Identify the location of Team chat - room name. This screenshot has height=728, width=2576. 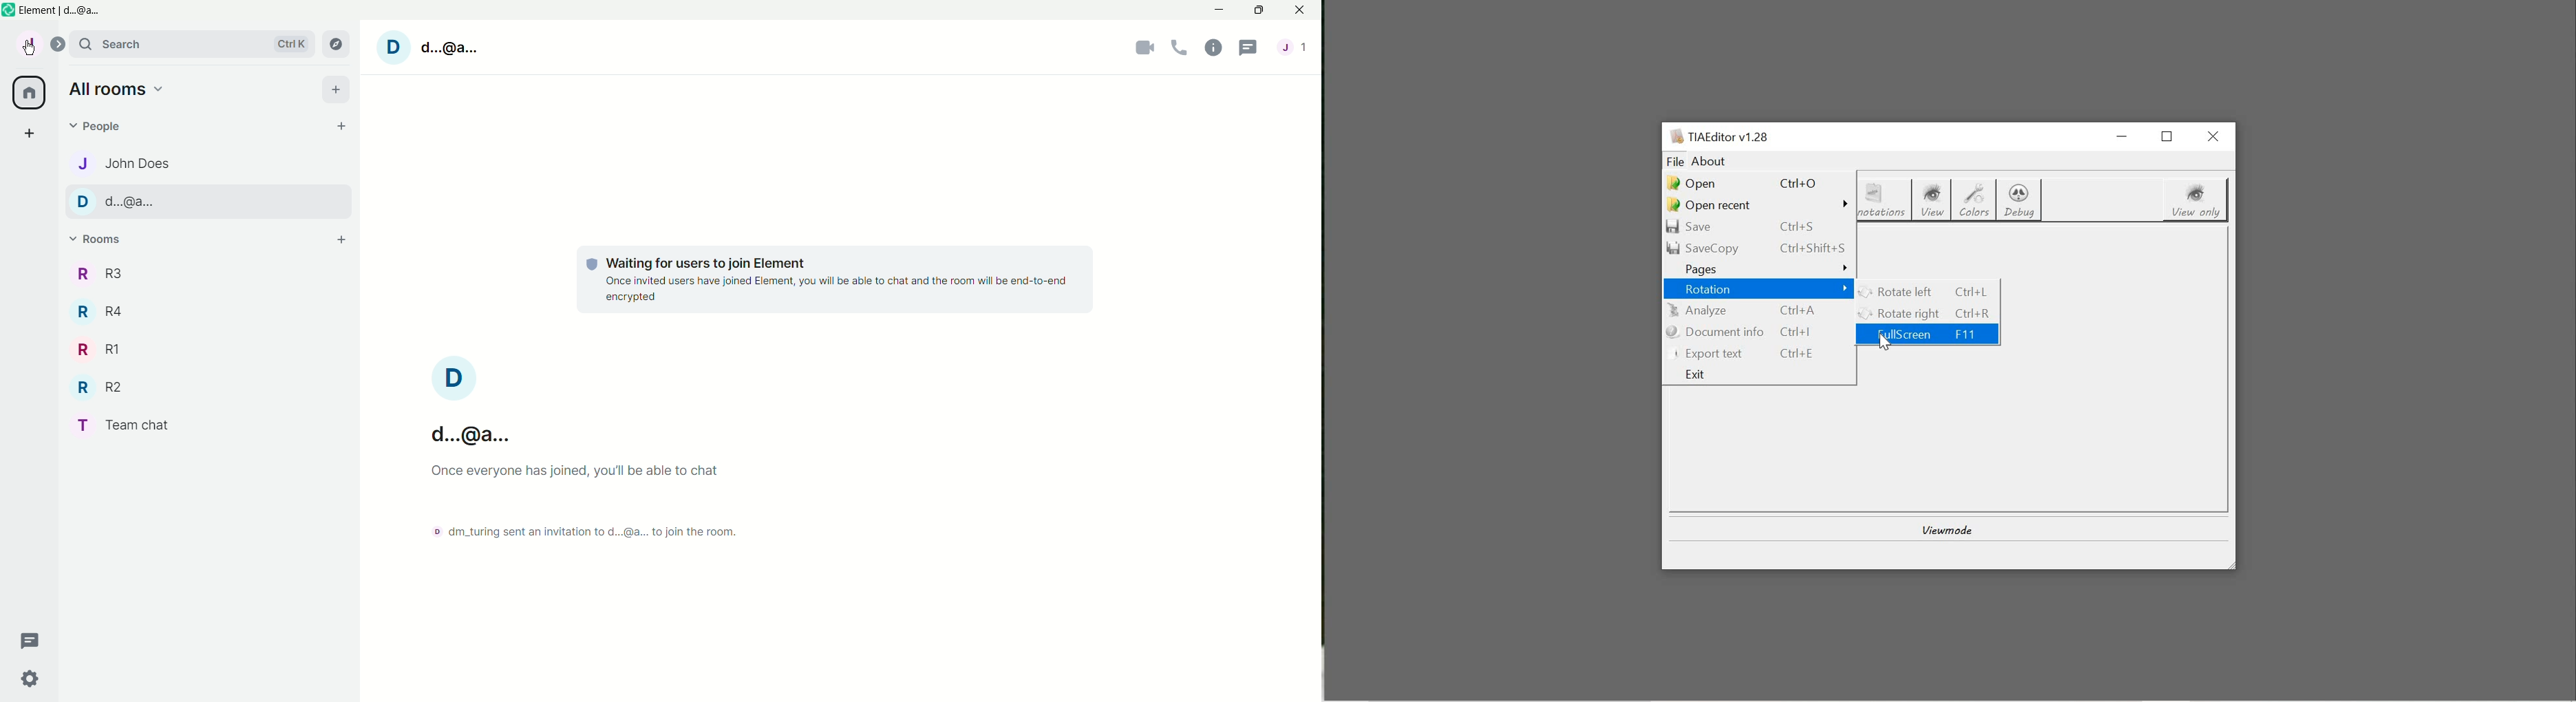
(129, 425).